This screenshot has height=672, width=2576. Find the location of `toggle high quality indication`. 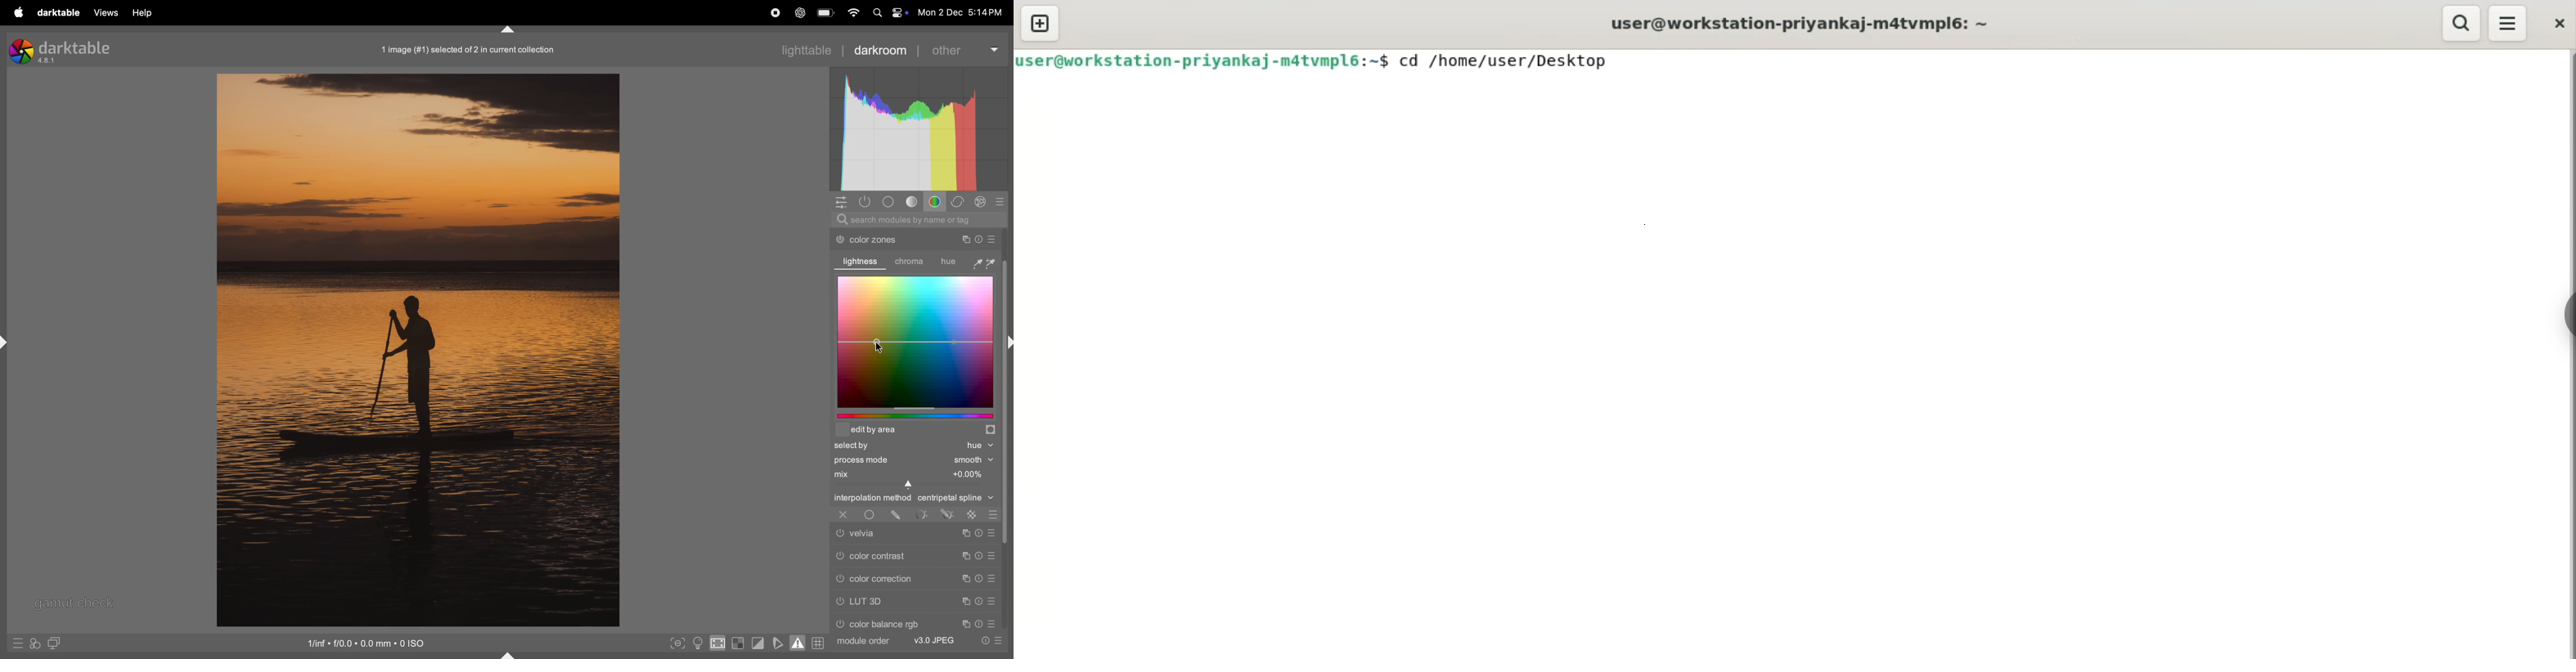

toggle high quality indication is located at coordinates (718, 643).